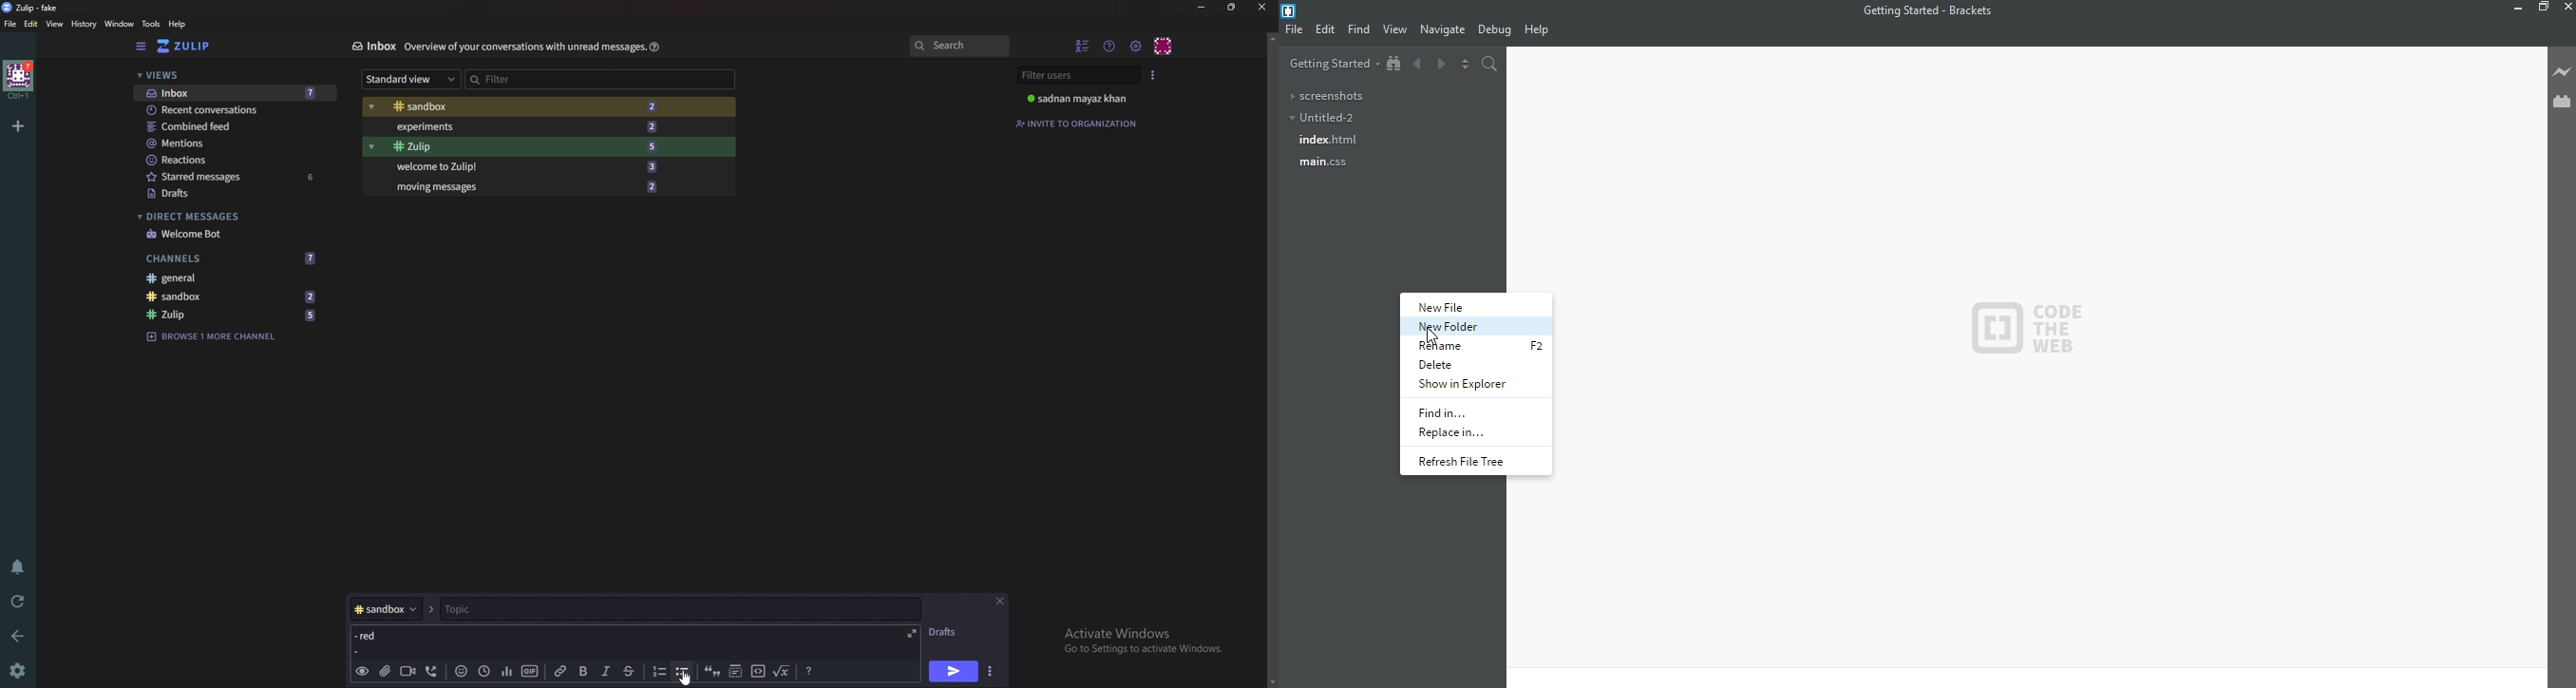  What do you see at coordinates (507, 670) in the screenshot?
I see `poll` at bounding box center [507, 670].